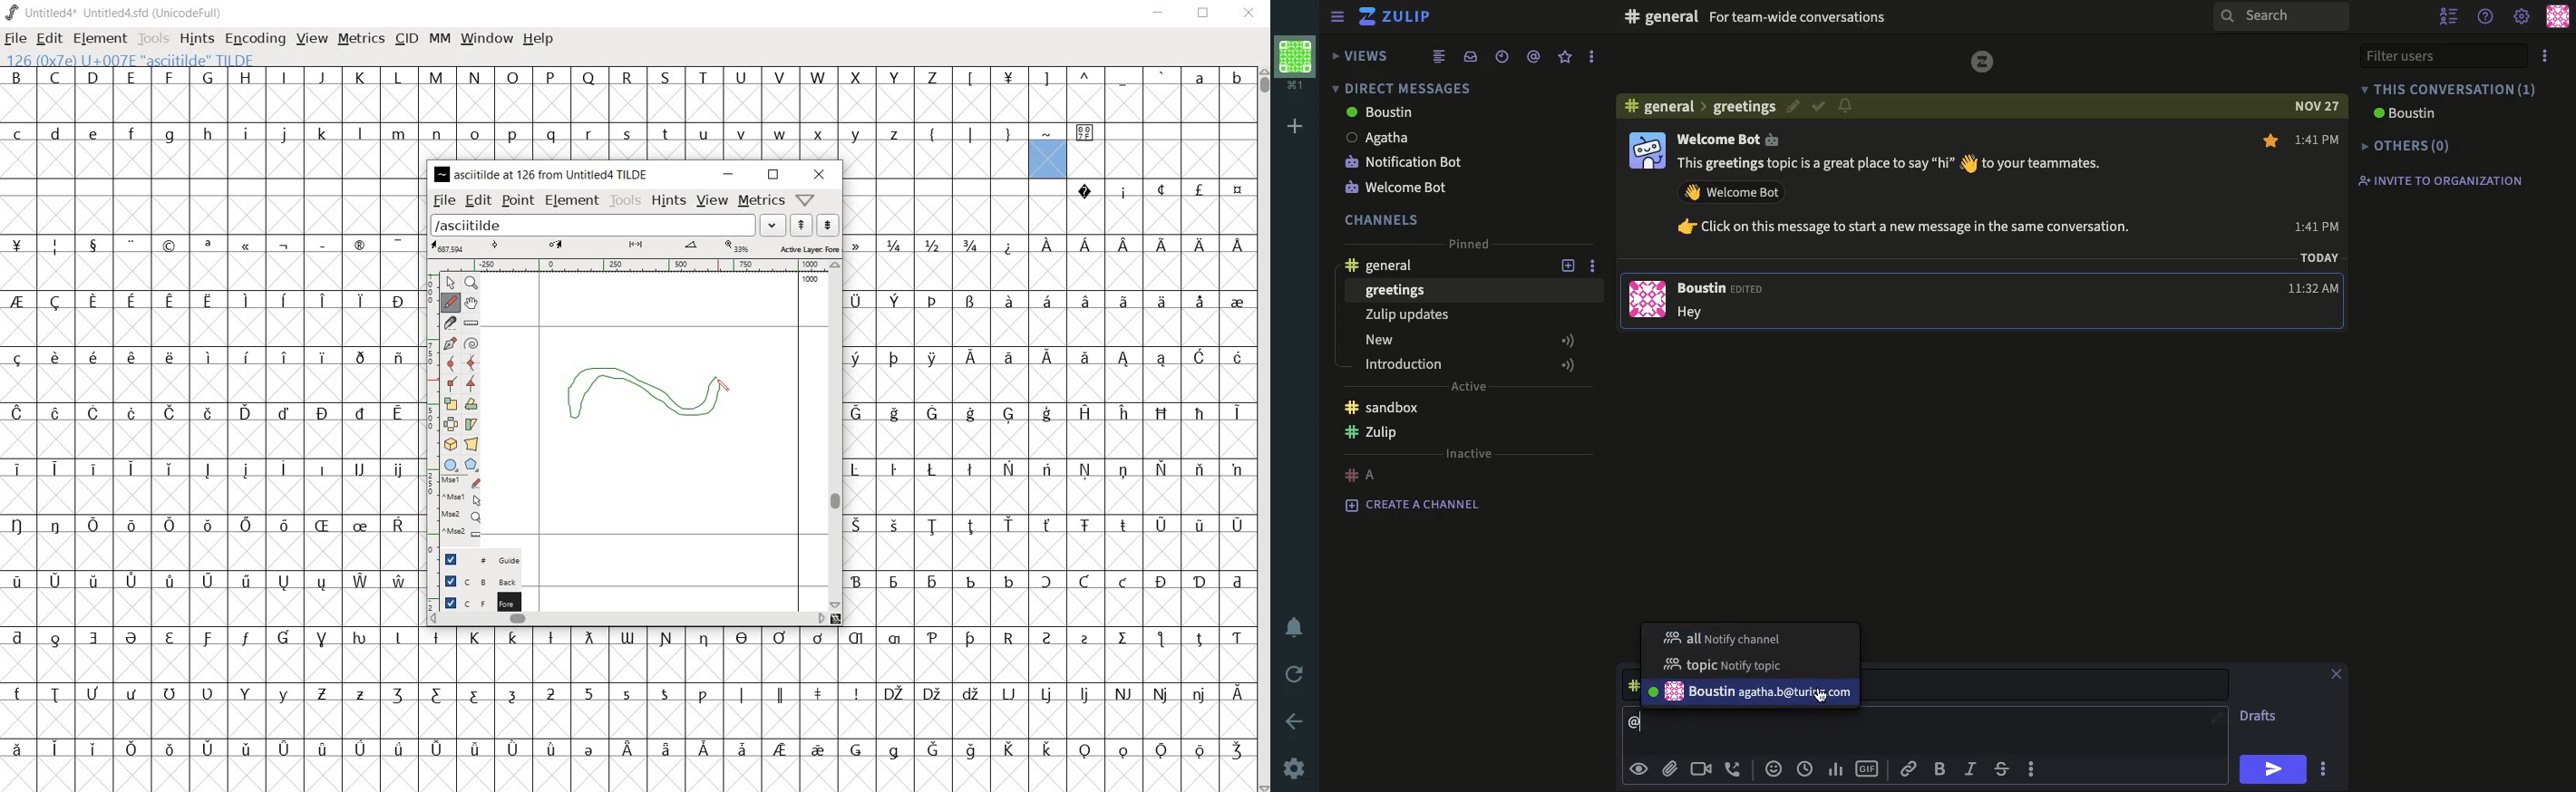 The height and width of the screenshot is (812, 2576). Describe the element at coordinates (2449, 14) in the screenshot. I see `hide user list` at that location.